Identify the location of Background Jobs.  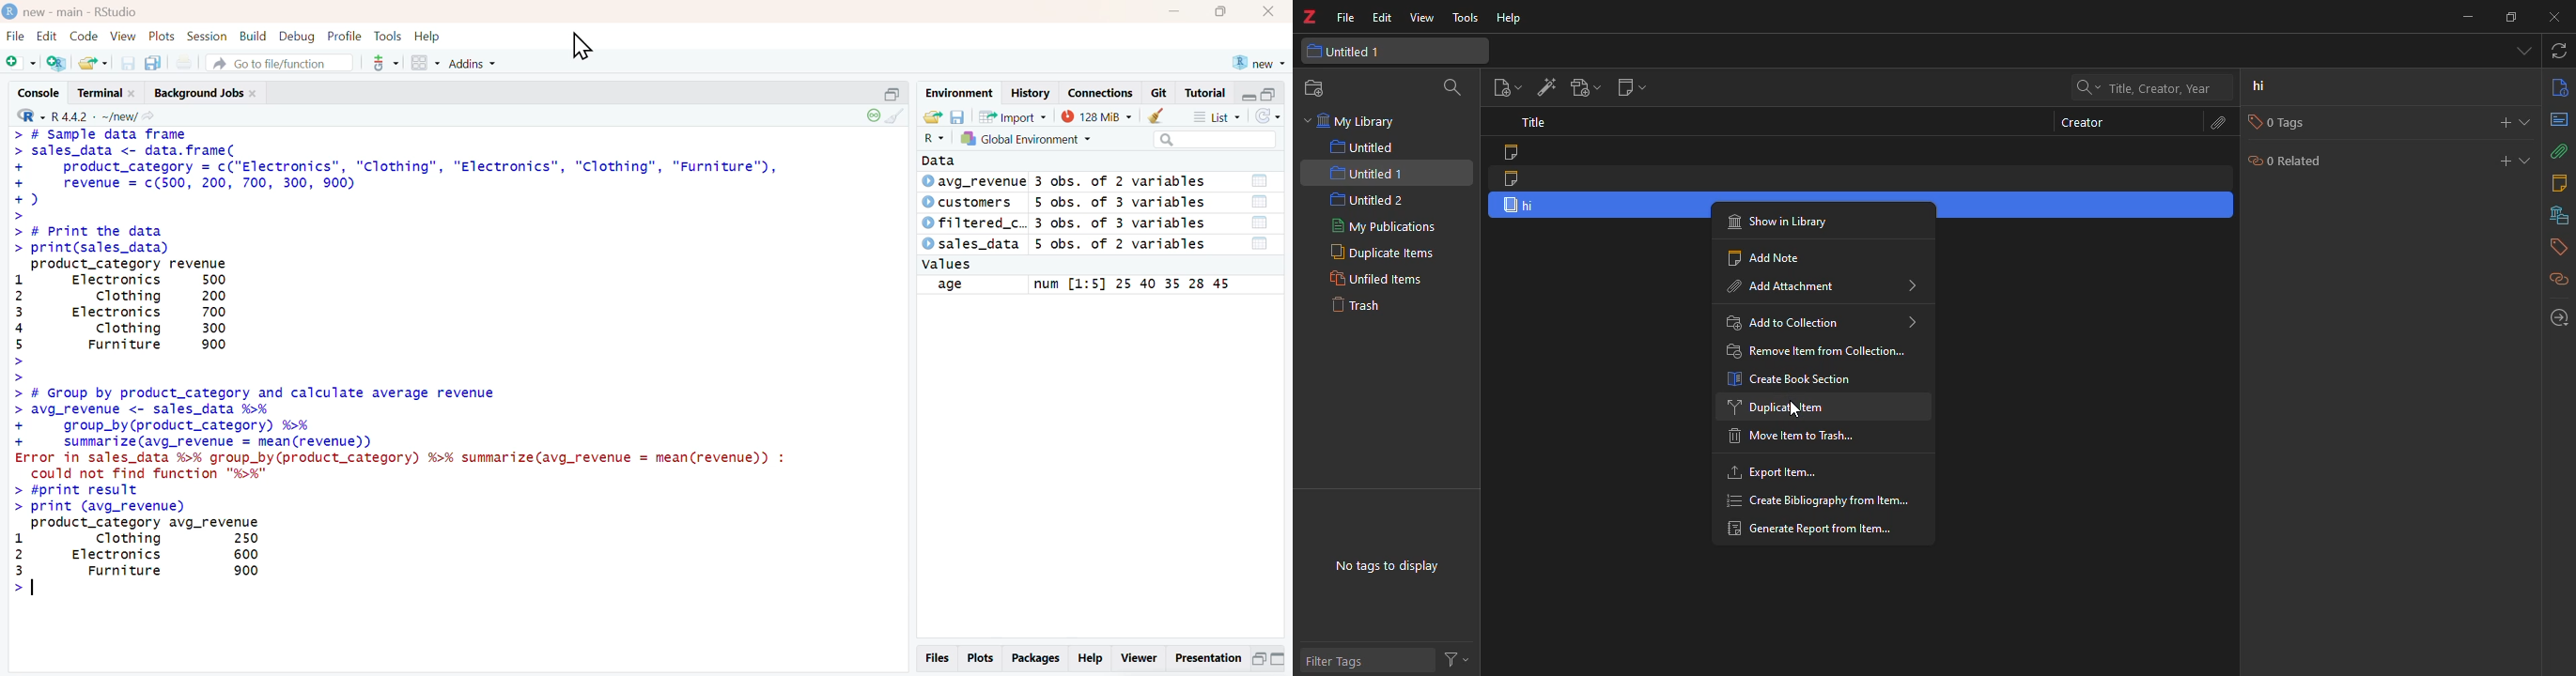
(205, 92).